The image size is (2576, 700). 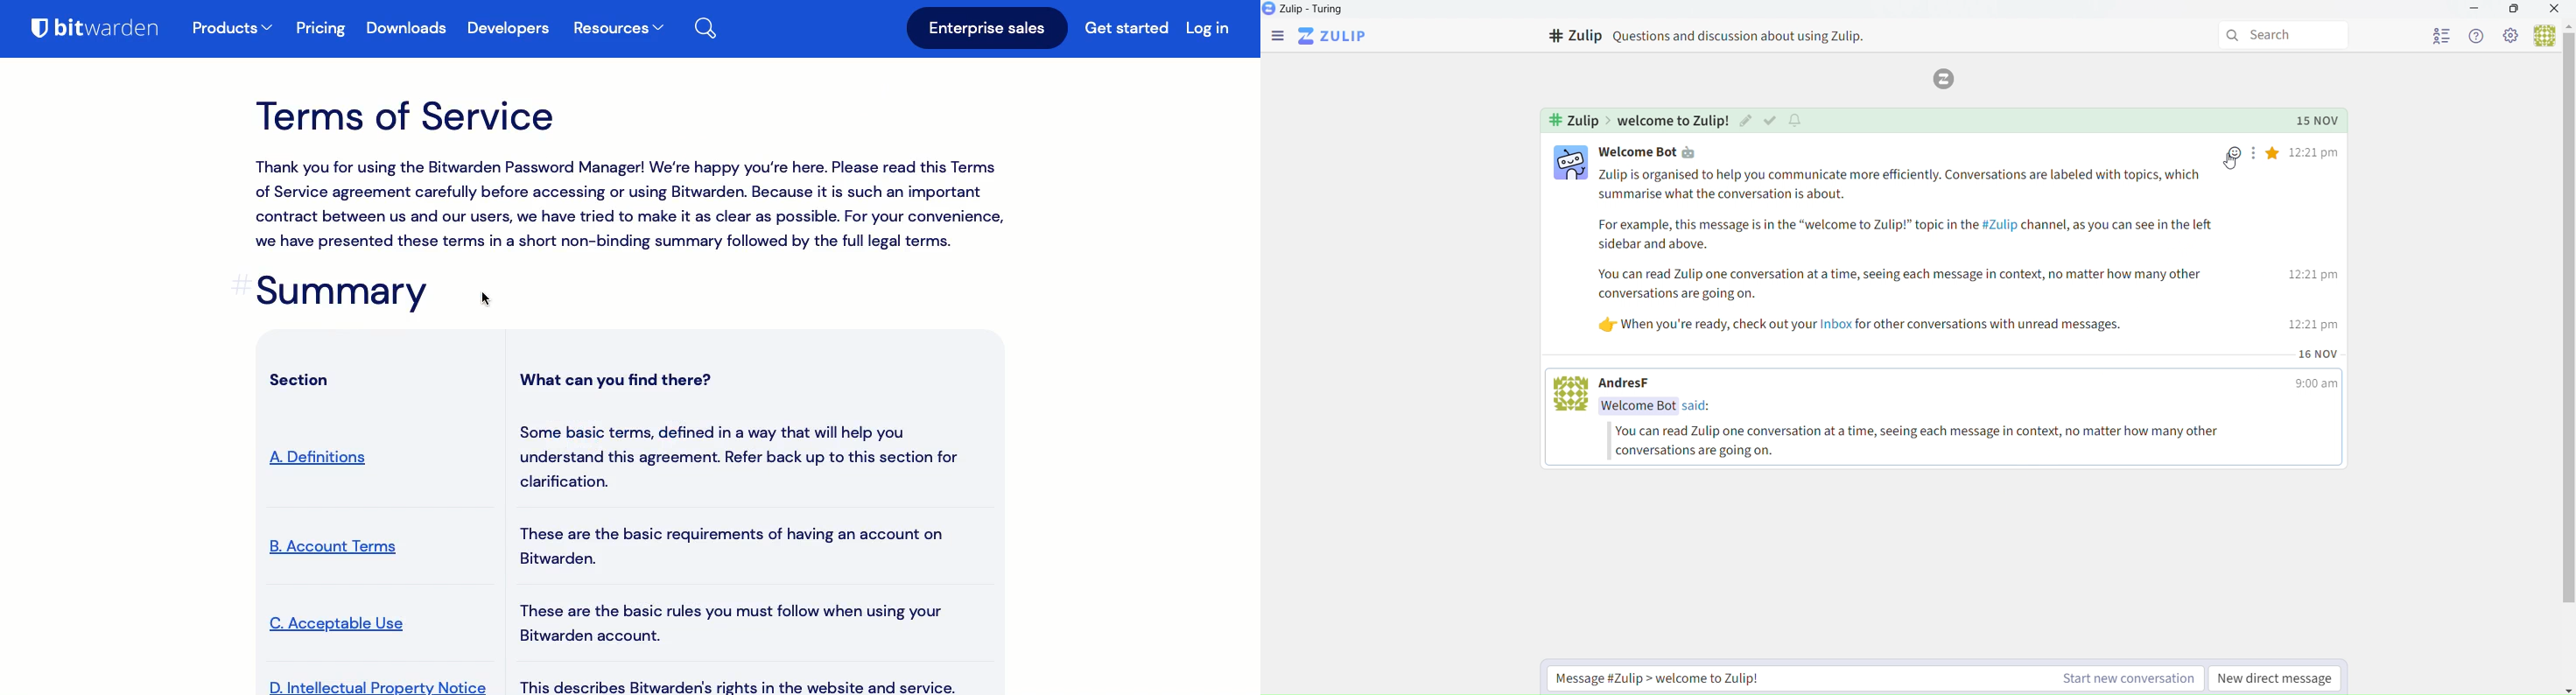 What do you see at coordinates (1129, 31) in the screenshot?
I see `Get started` at bounding box center [1129, 31].